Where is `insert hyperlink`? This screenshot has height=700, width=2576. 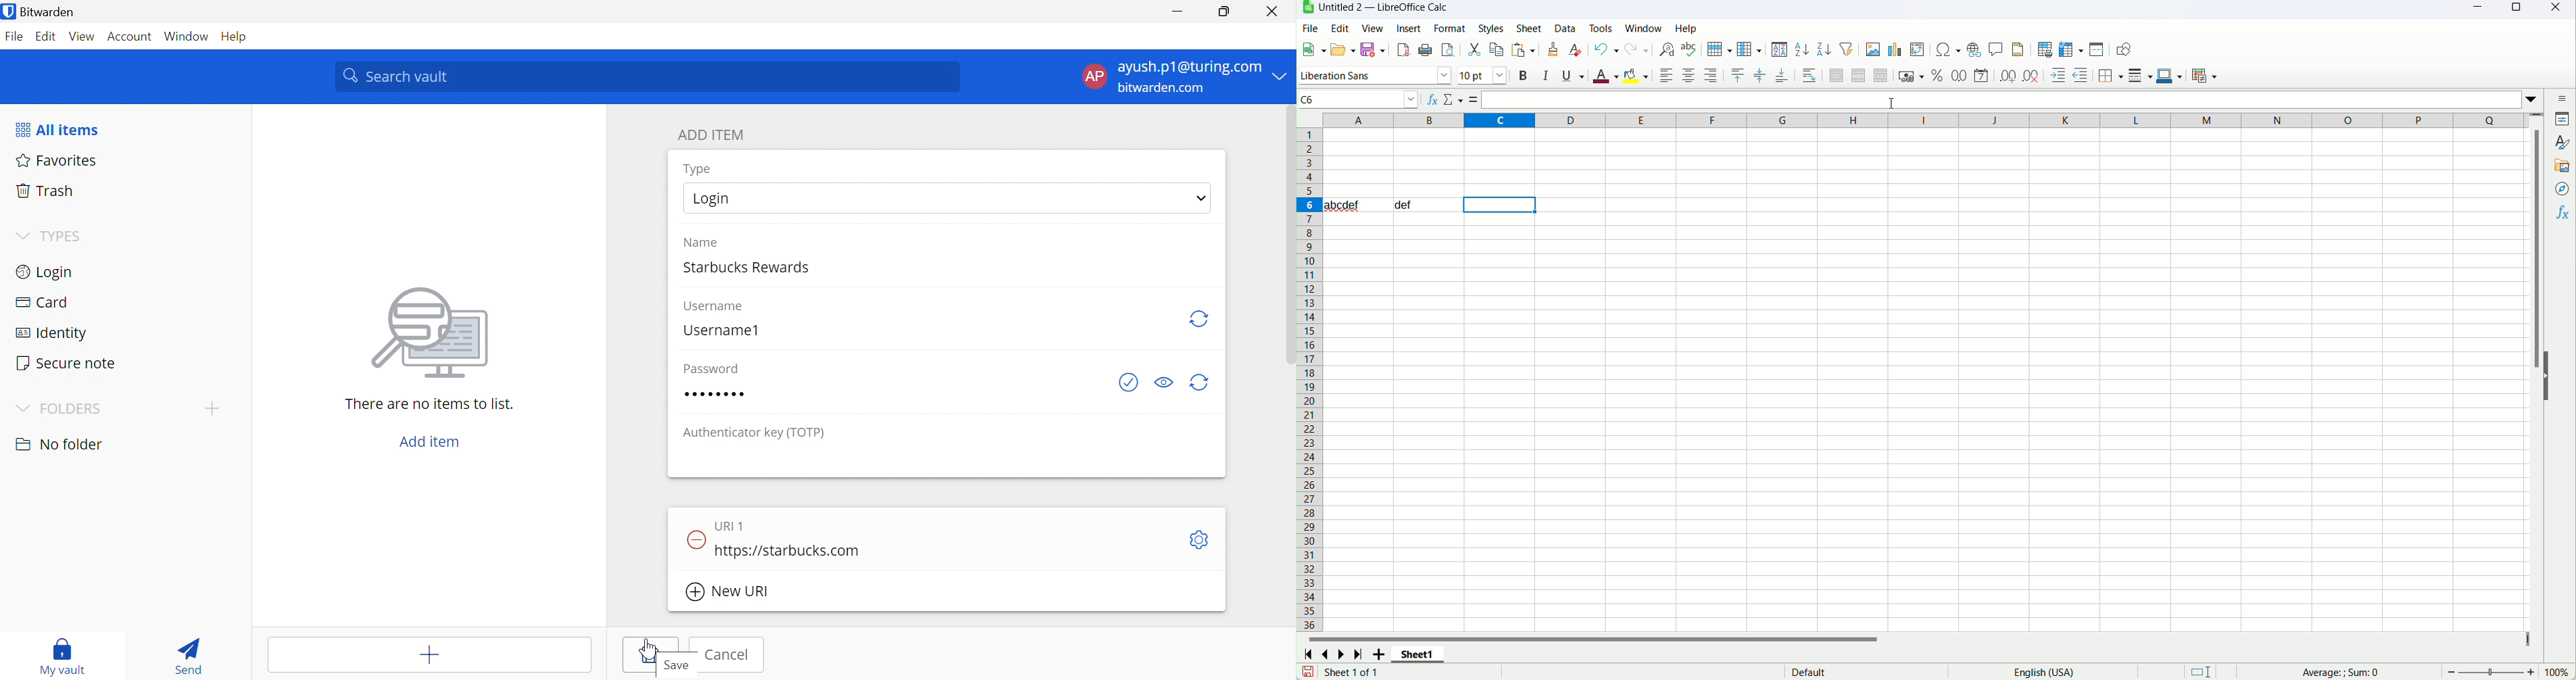 insert hyperlink is located at coordinates (1974, 49).